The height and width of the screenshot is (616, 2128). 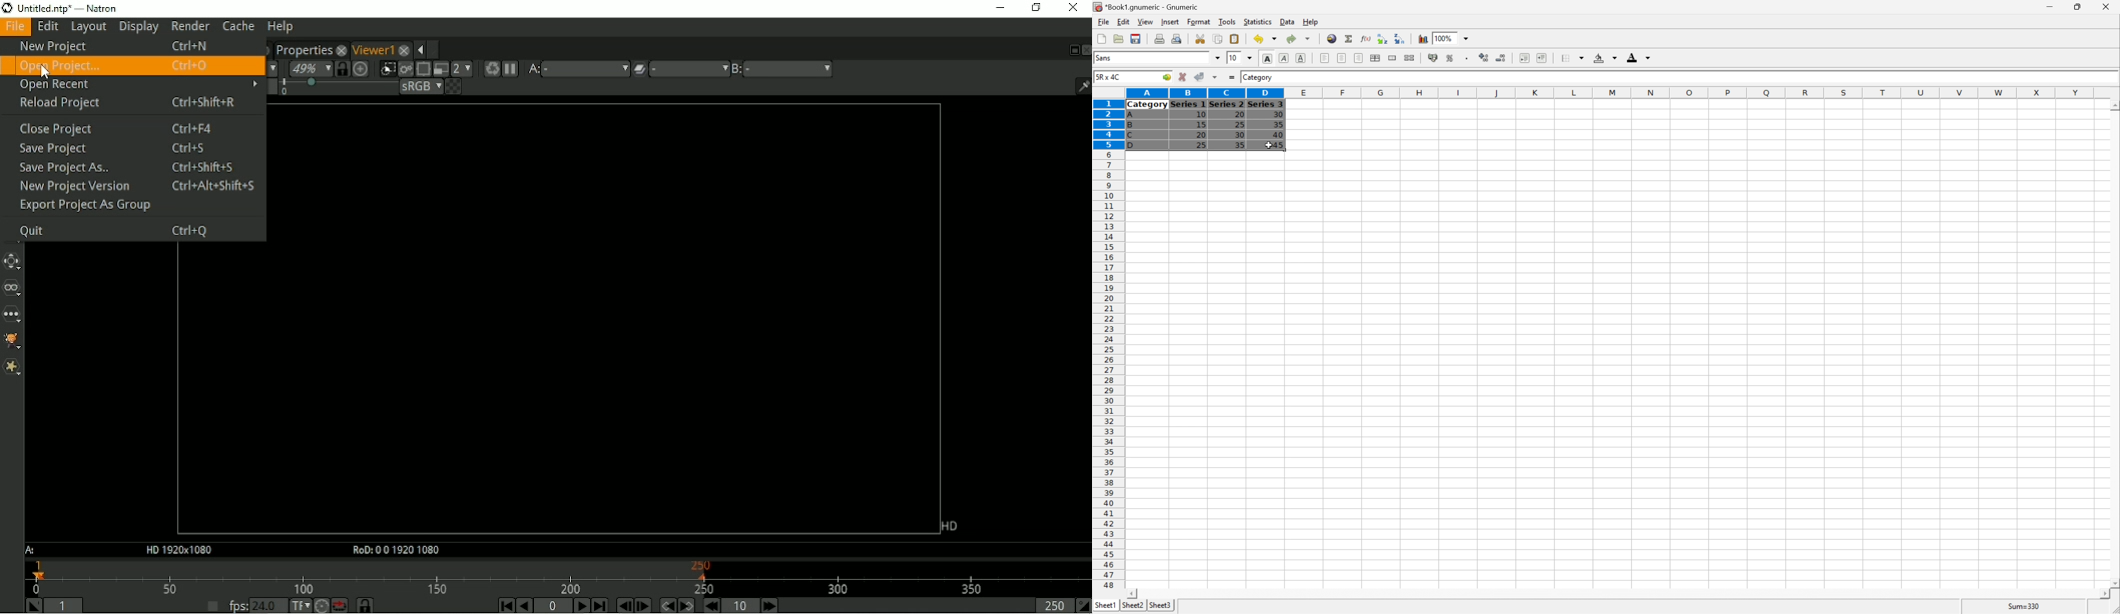 What do you see at coordinates (1433, 58) in the screenshot?
I see `Format the selection as accounting` at bounding box center [1433, 58].